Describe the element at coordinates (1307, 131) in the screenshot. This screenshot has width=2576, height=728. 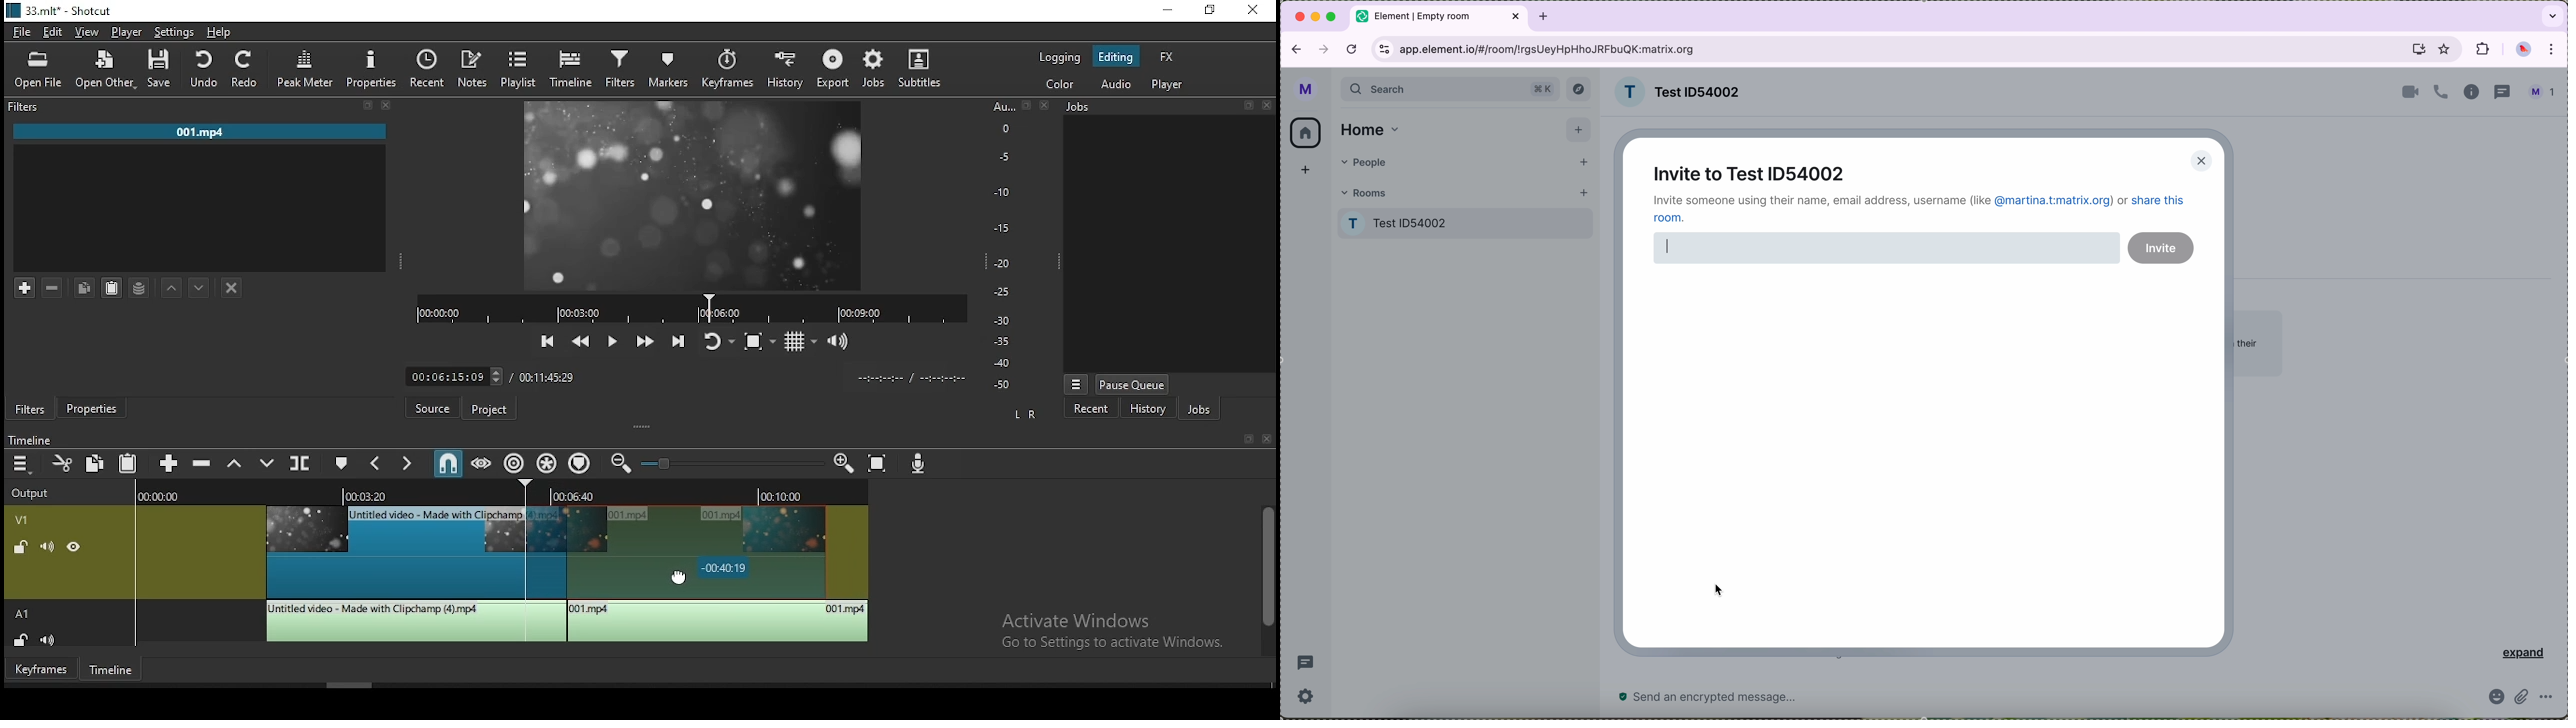
I see `home icon` at that location.